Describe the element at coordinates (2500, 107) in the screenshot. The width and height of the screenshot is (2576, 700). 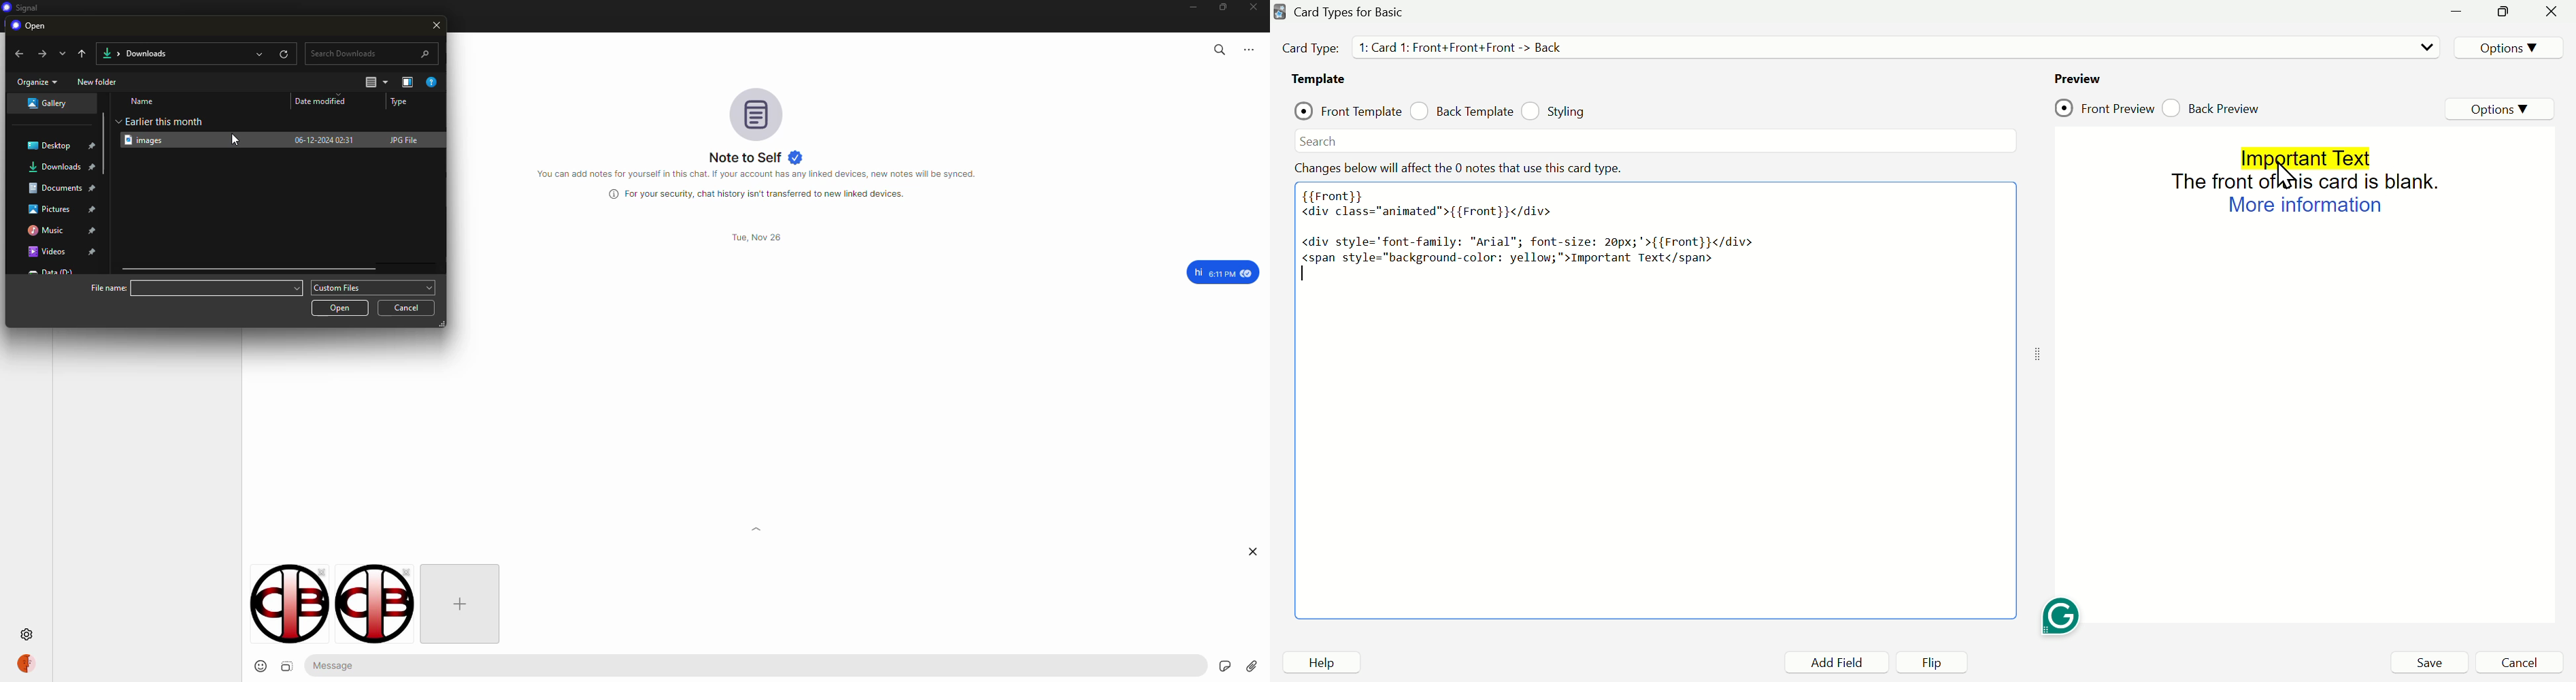
I see `Options` at that location.